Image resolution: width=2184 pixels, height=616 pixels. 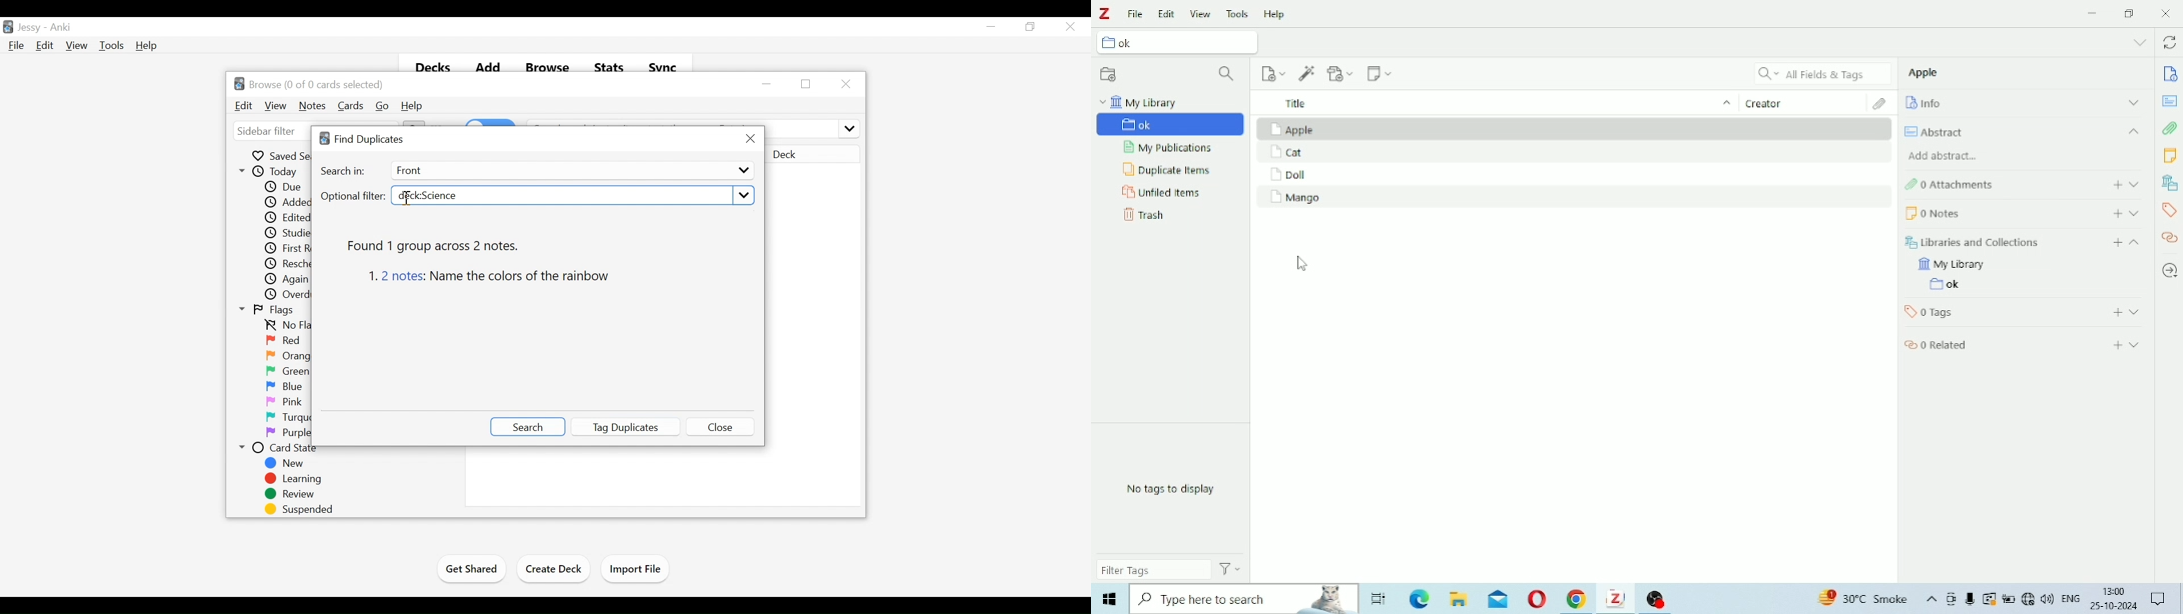 What do you see at coordinates (364, 139) in the screenshot?
I see `Find Duplicates` at bounding box center [364, 139].